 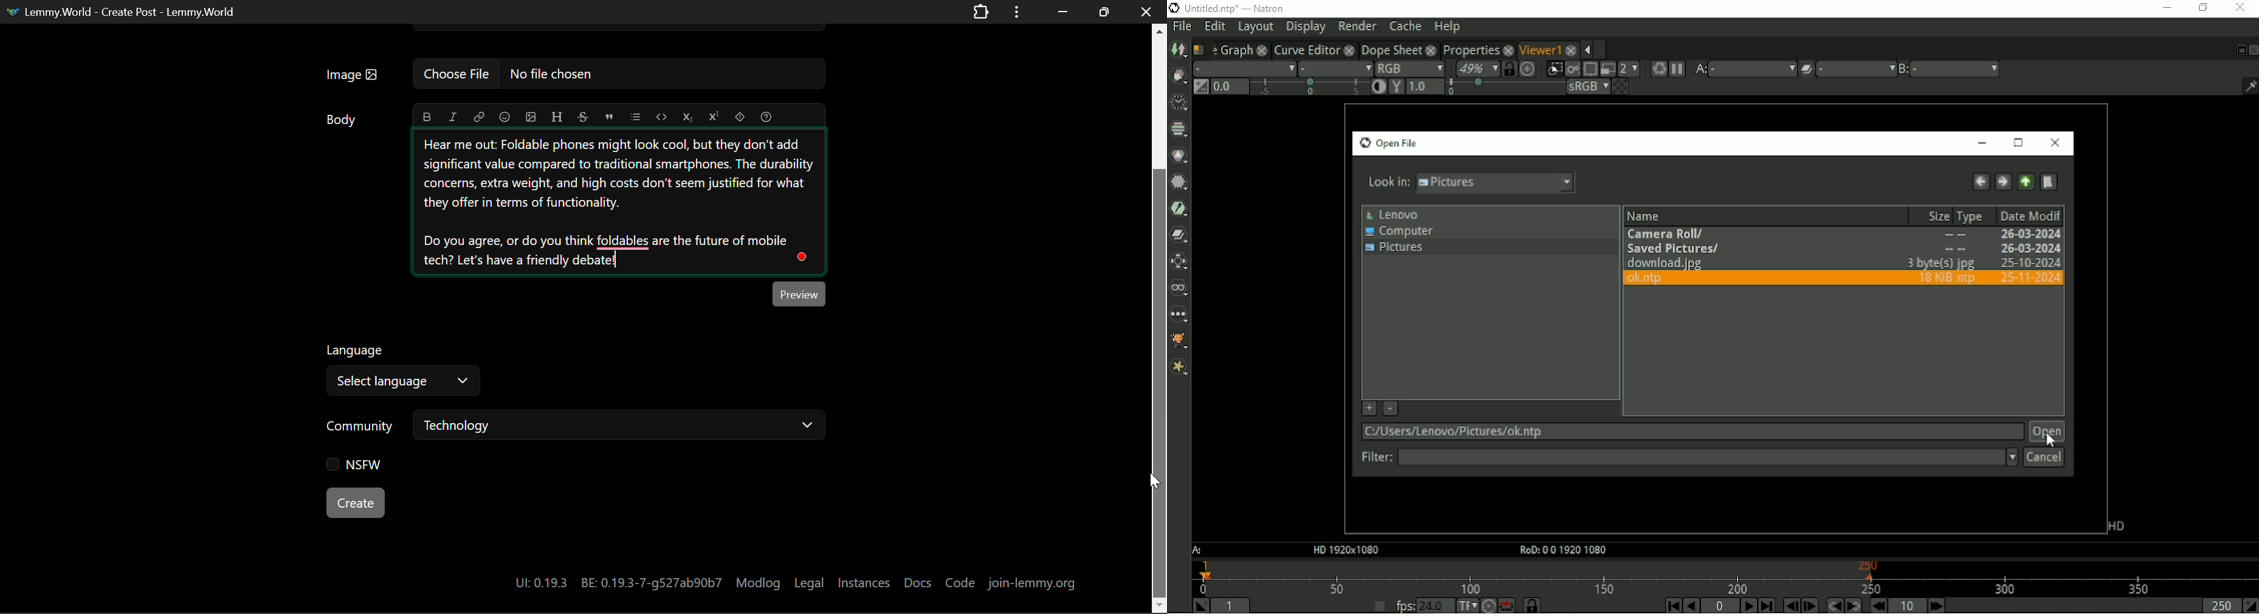 What do you see at coordinates (1400, 232) in the screenshot?
I see `Computer` at bounding box center [1400, 232].